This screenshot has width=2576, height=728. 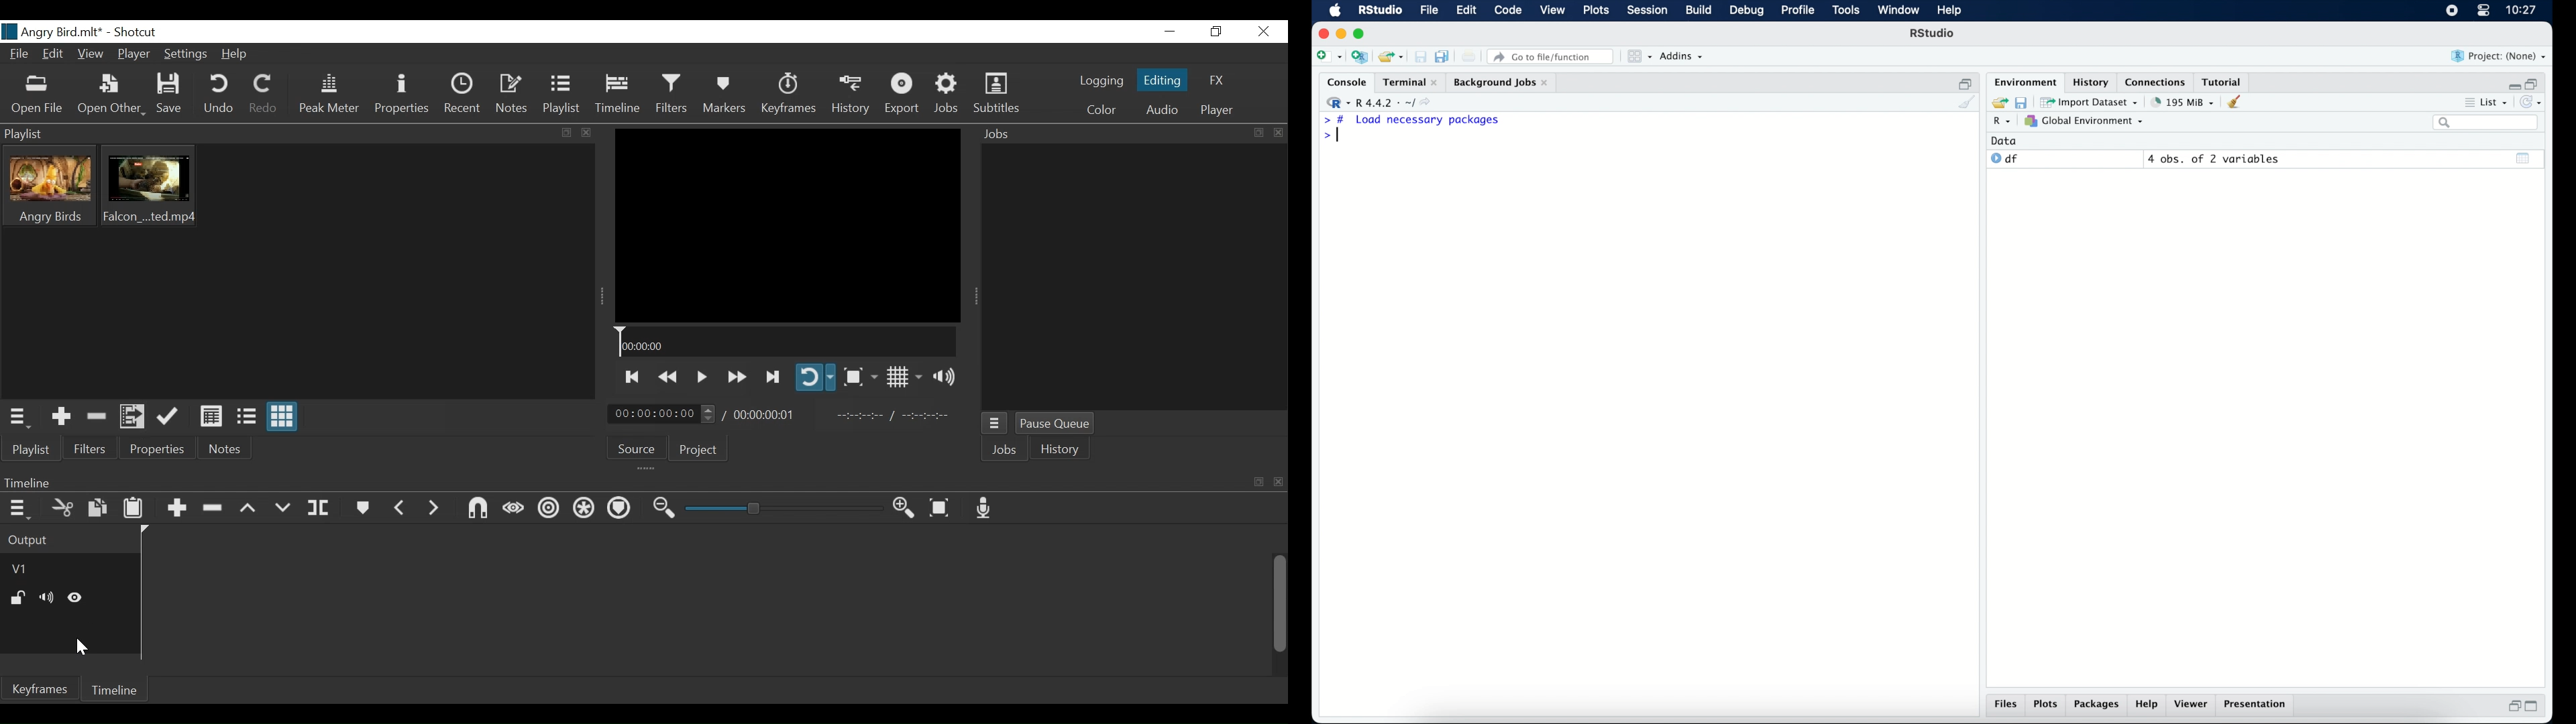 What do you see at coordinates (2512, 83) in the screenshot?
I see `minimize` at bounding box center [2512, 83].